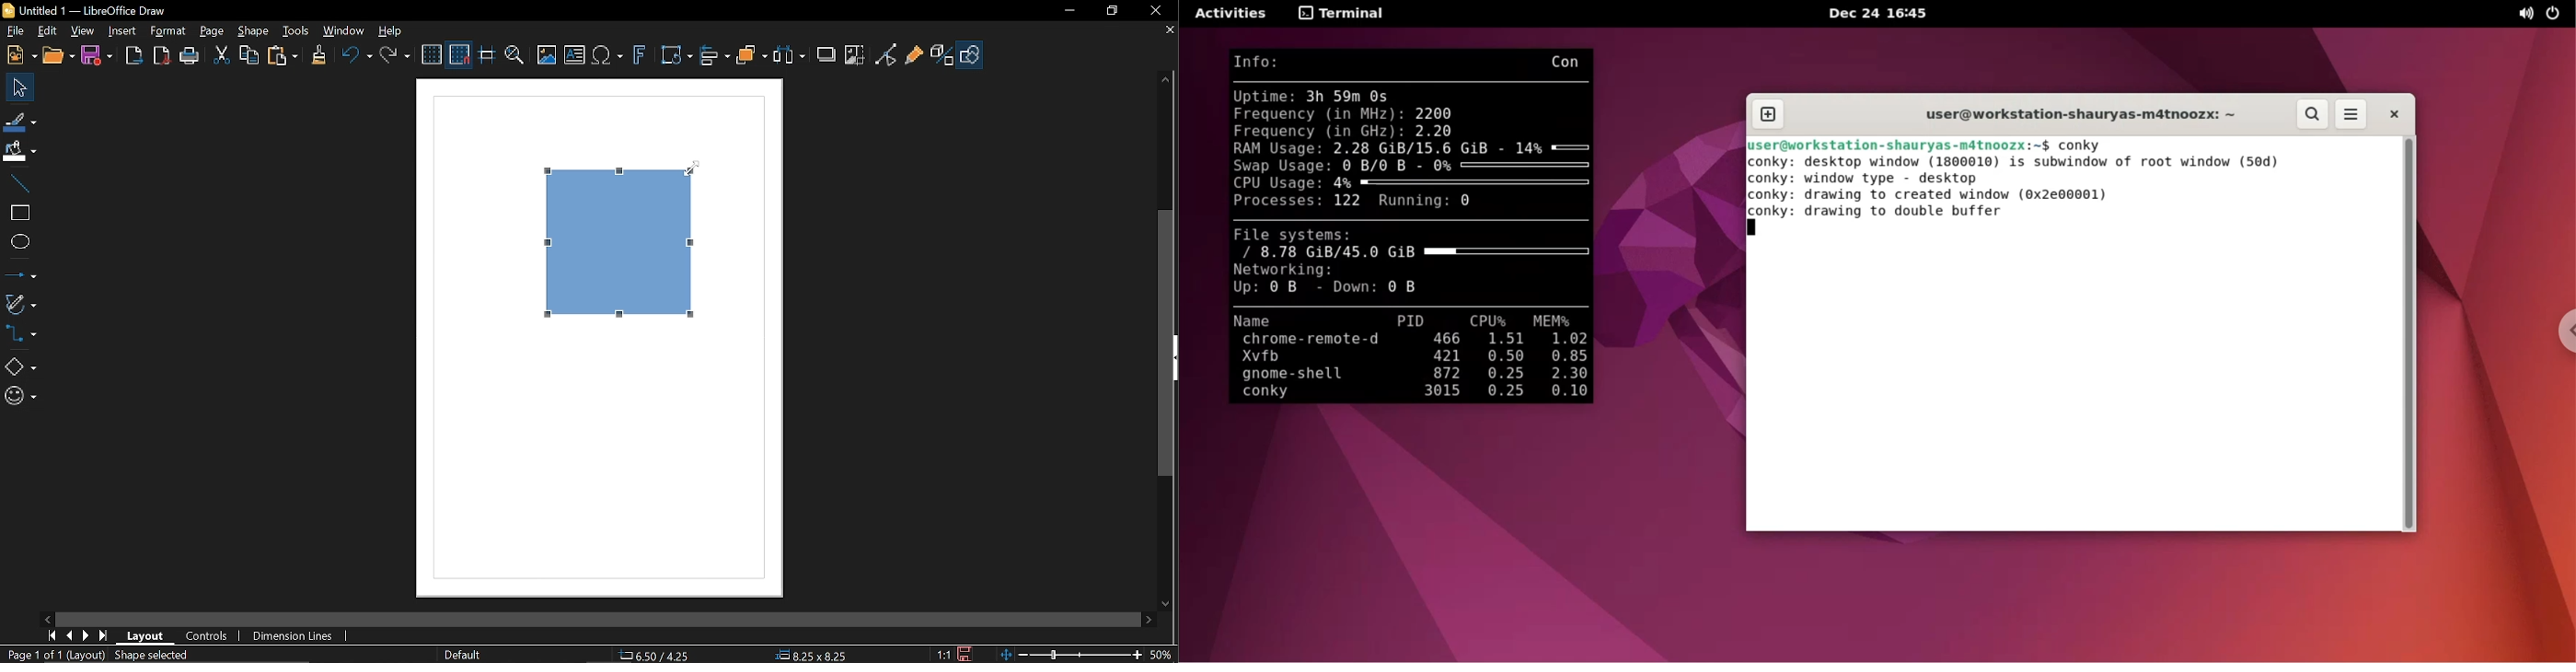 Image resolution: width=2576 pixels, height=672 pixels. What do you see at coordinates (1163, 76) in the screenshot?
I see `Move up` at bounding box center [1163, 76].